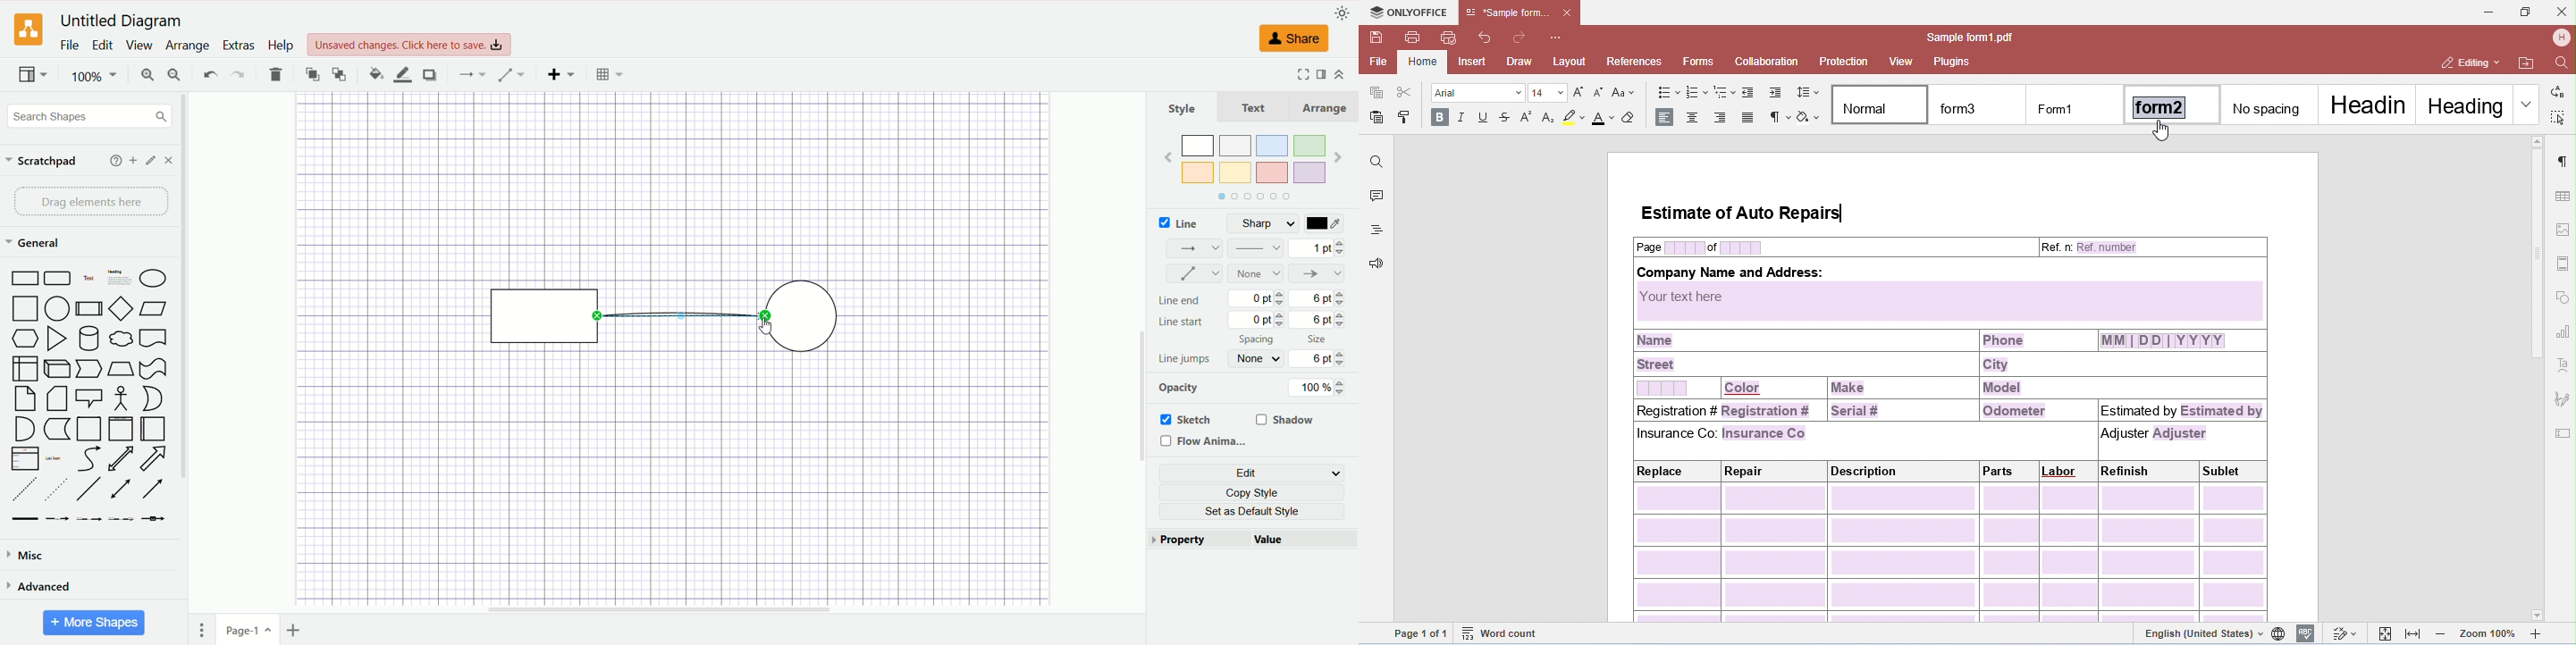 This screenshot has height=672, width=2576. I want to click on horizontal scroll bar, so click(666, 610).